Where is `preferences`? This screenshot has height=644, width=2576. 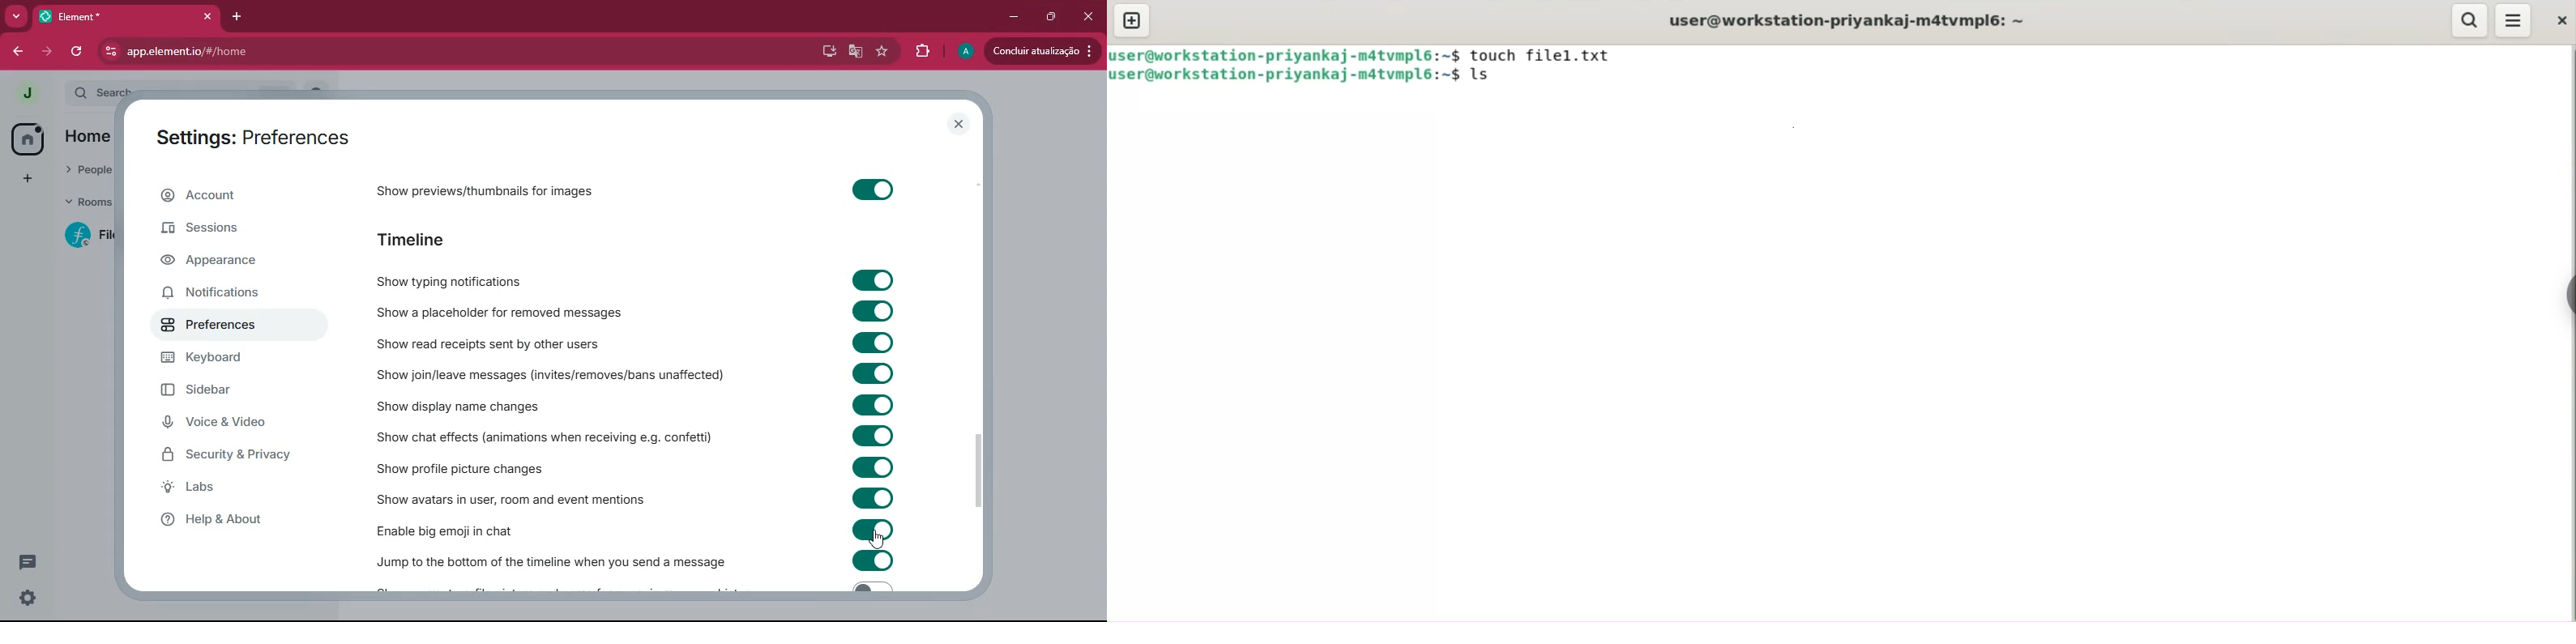
preferences is located at coordinates (229, 326).